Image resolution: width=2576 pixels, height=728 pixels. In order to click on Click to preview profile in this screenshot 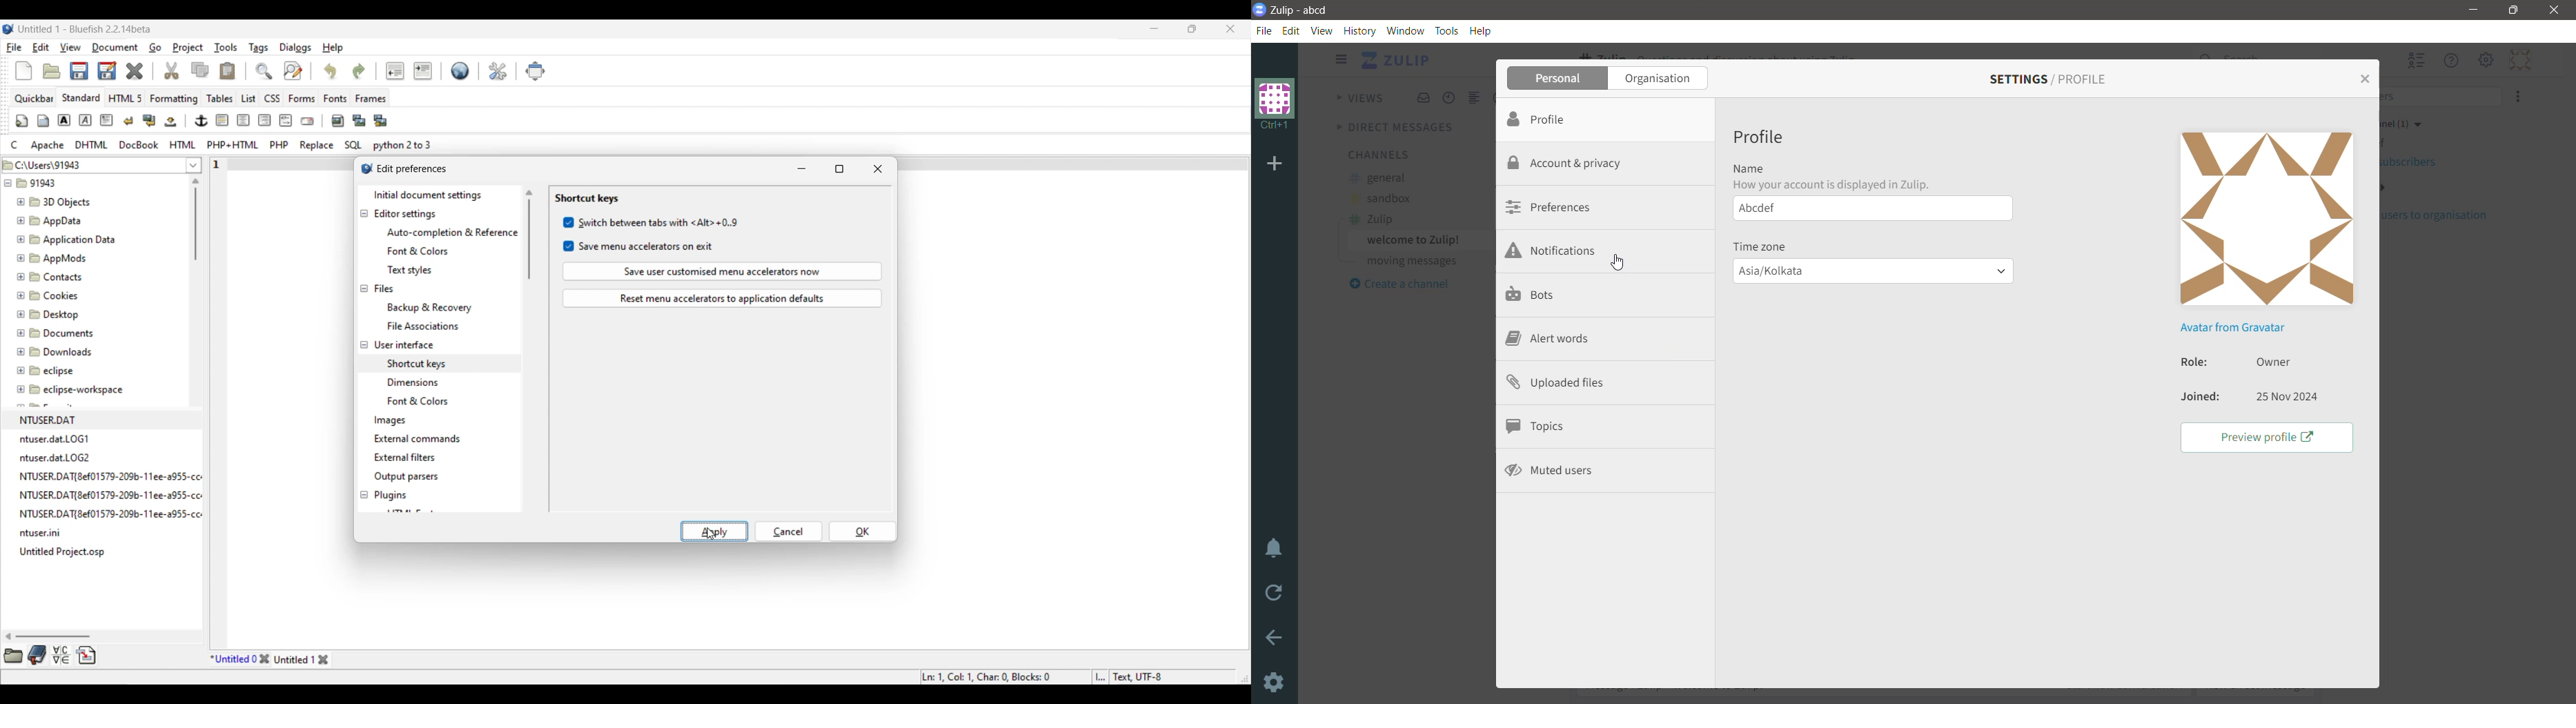, I will do `click(2265, 436)`.